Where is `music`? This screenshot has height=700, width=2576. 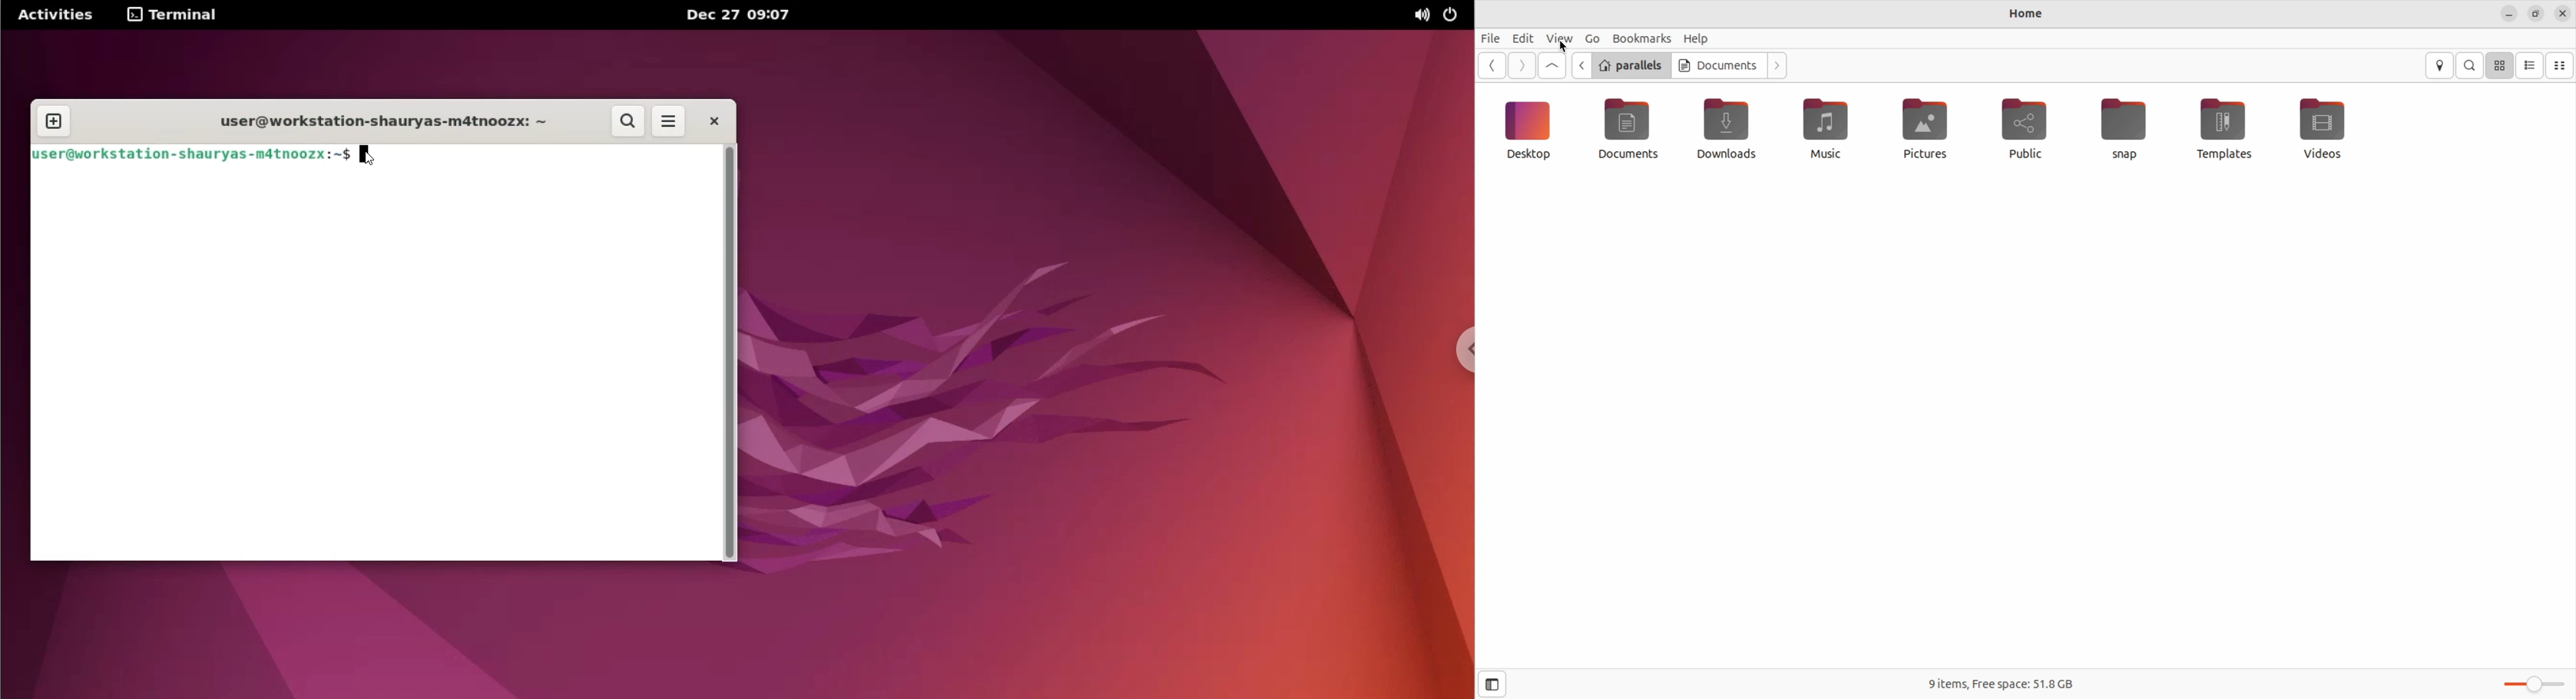
music is located at coordinates (1823, 129).